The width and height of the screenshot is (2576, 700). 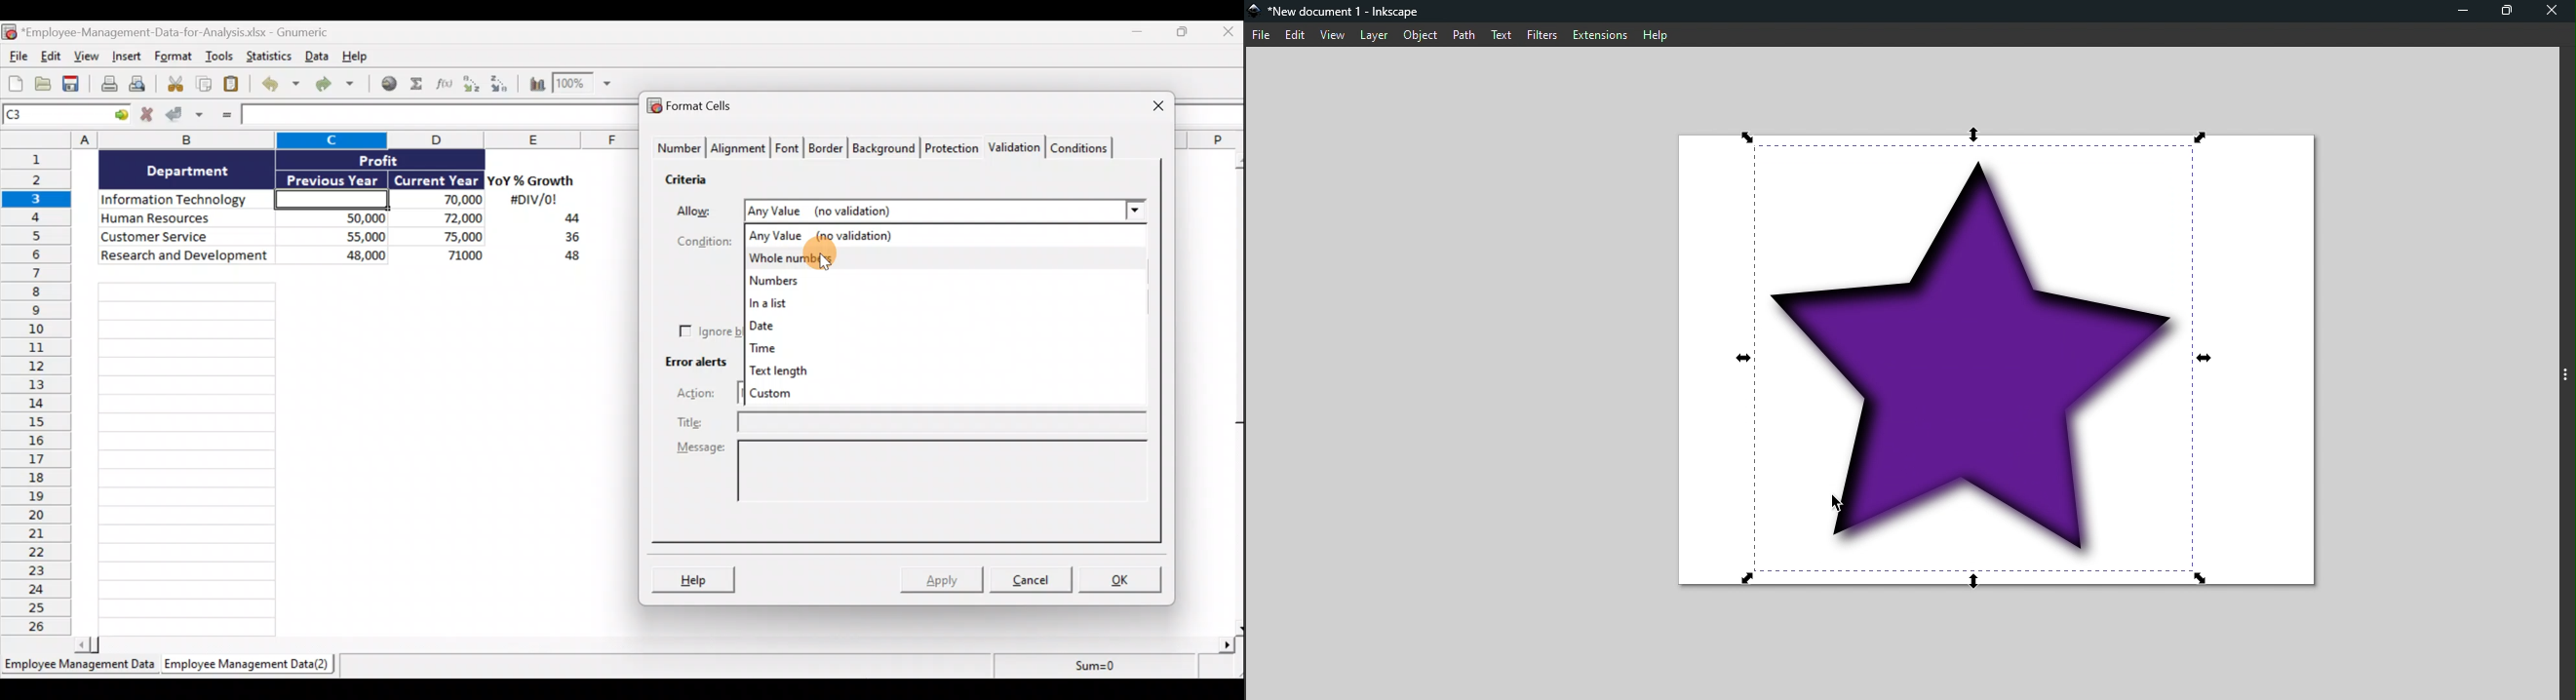 What do you see at coordinates (220, 58) in the screenshot?
I see `Tools` at bounding box center [220, 58].